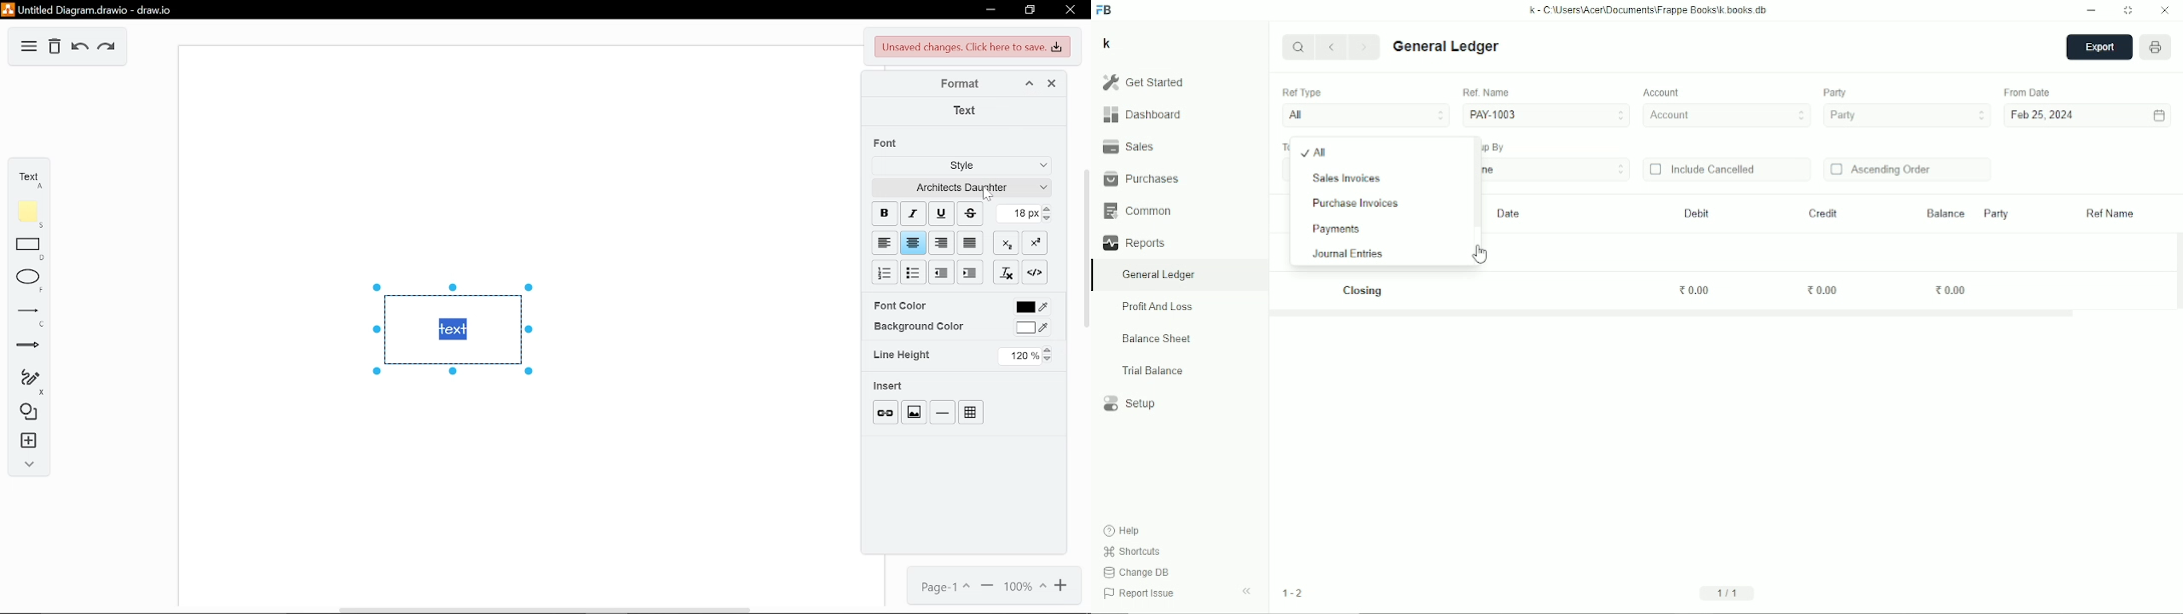 This screenshot has height=616, width=2184. What do you see at coordinates (2099, 48) in the screenshot?
I see `Export` at bounding box center [2099, 48].